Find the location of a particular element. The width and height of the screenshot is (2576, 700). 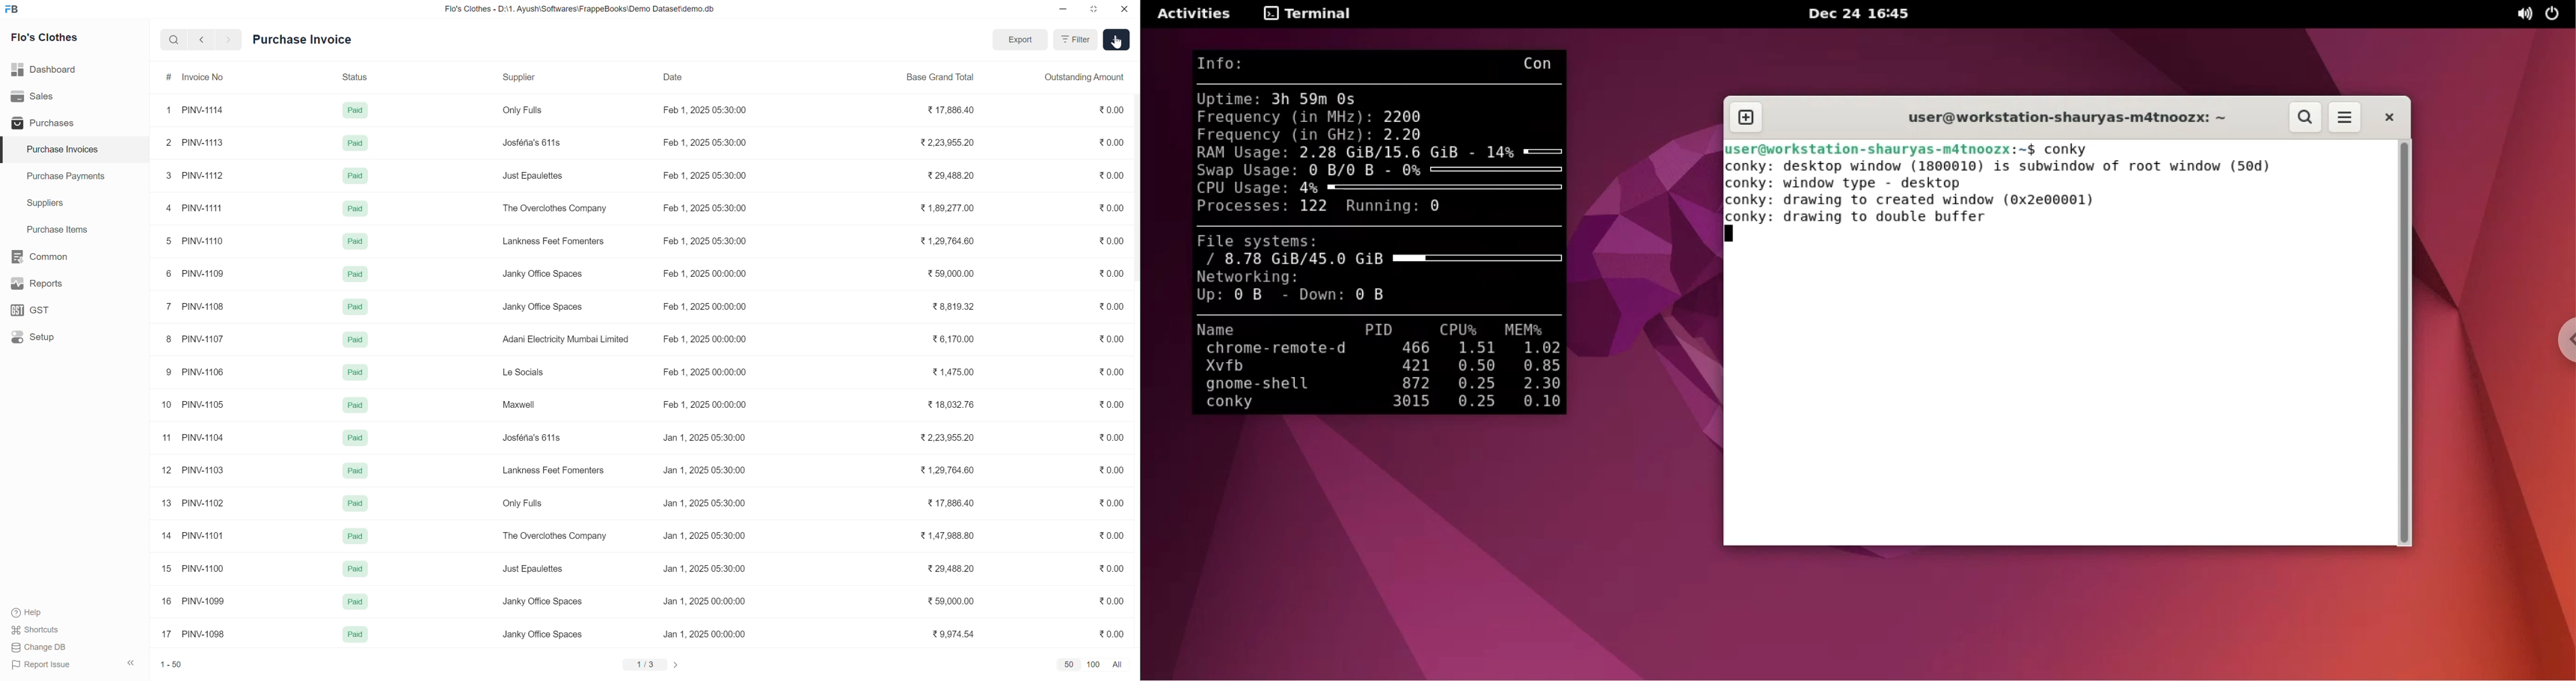

Date is located at coordinates (703, 77).